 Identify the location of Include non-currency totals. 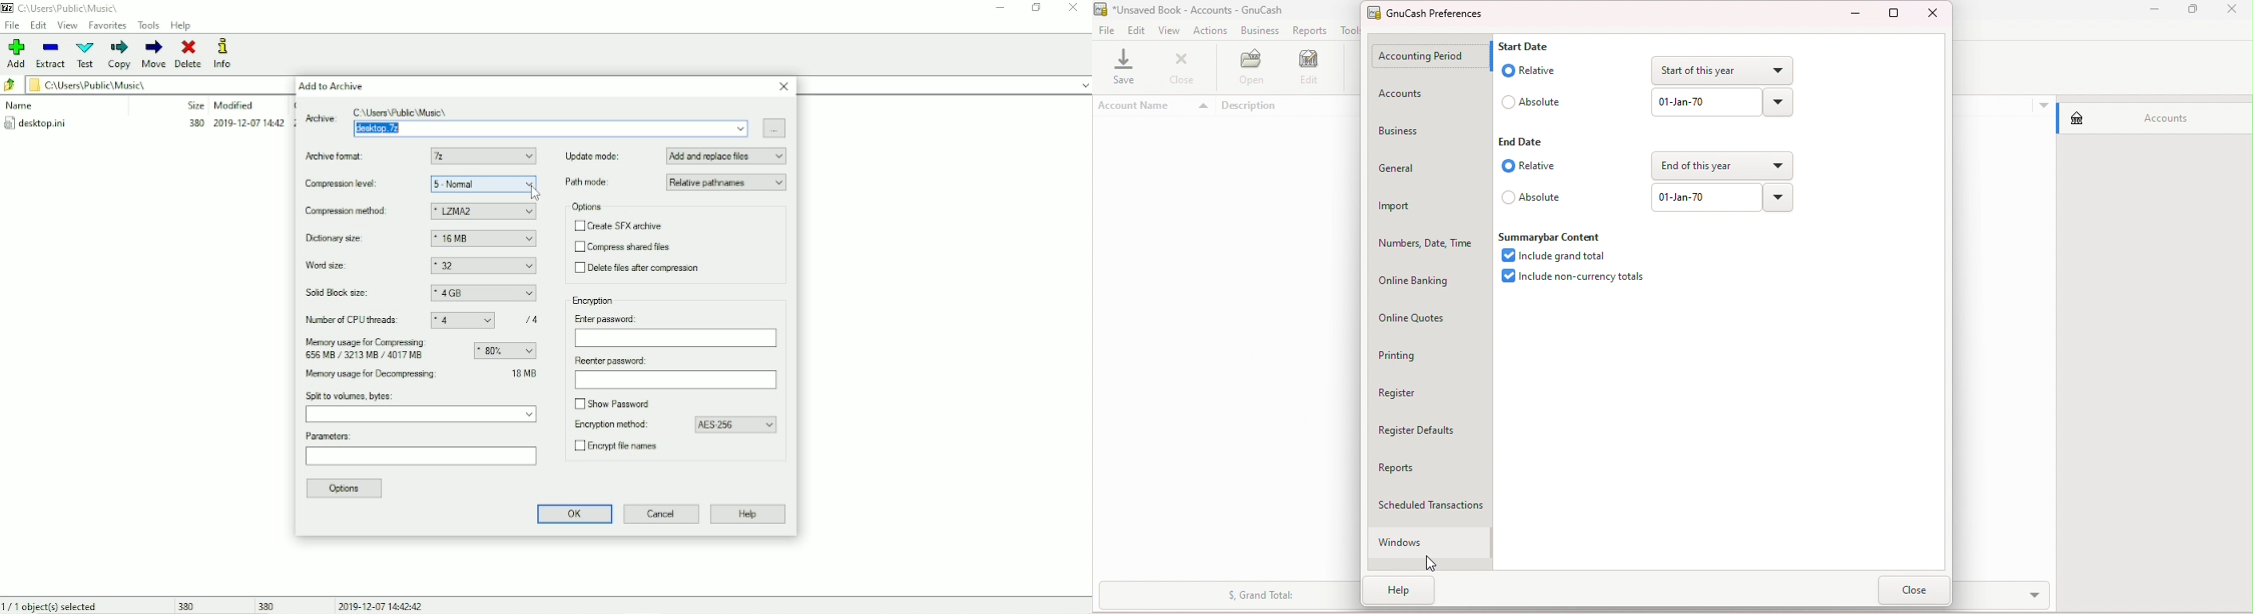
(1573, 280).